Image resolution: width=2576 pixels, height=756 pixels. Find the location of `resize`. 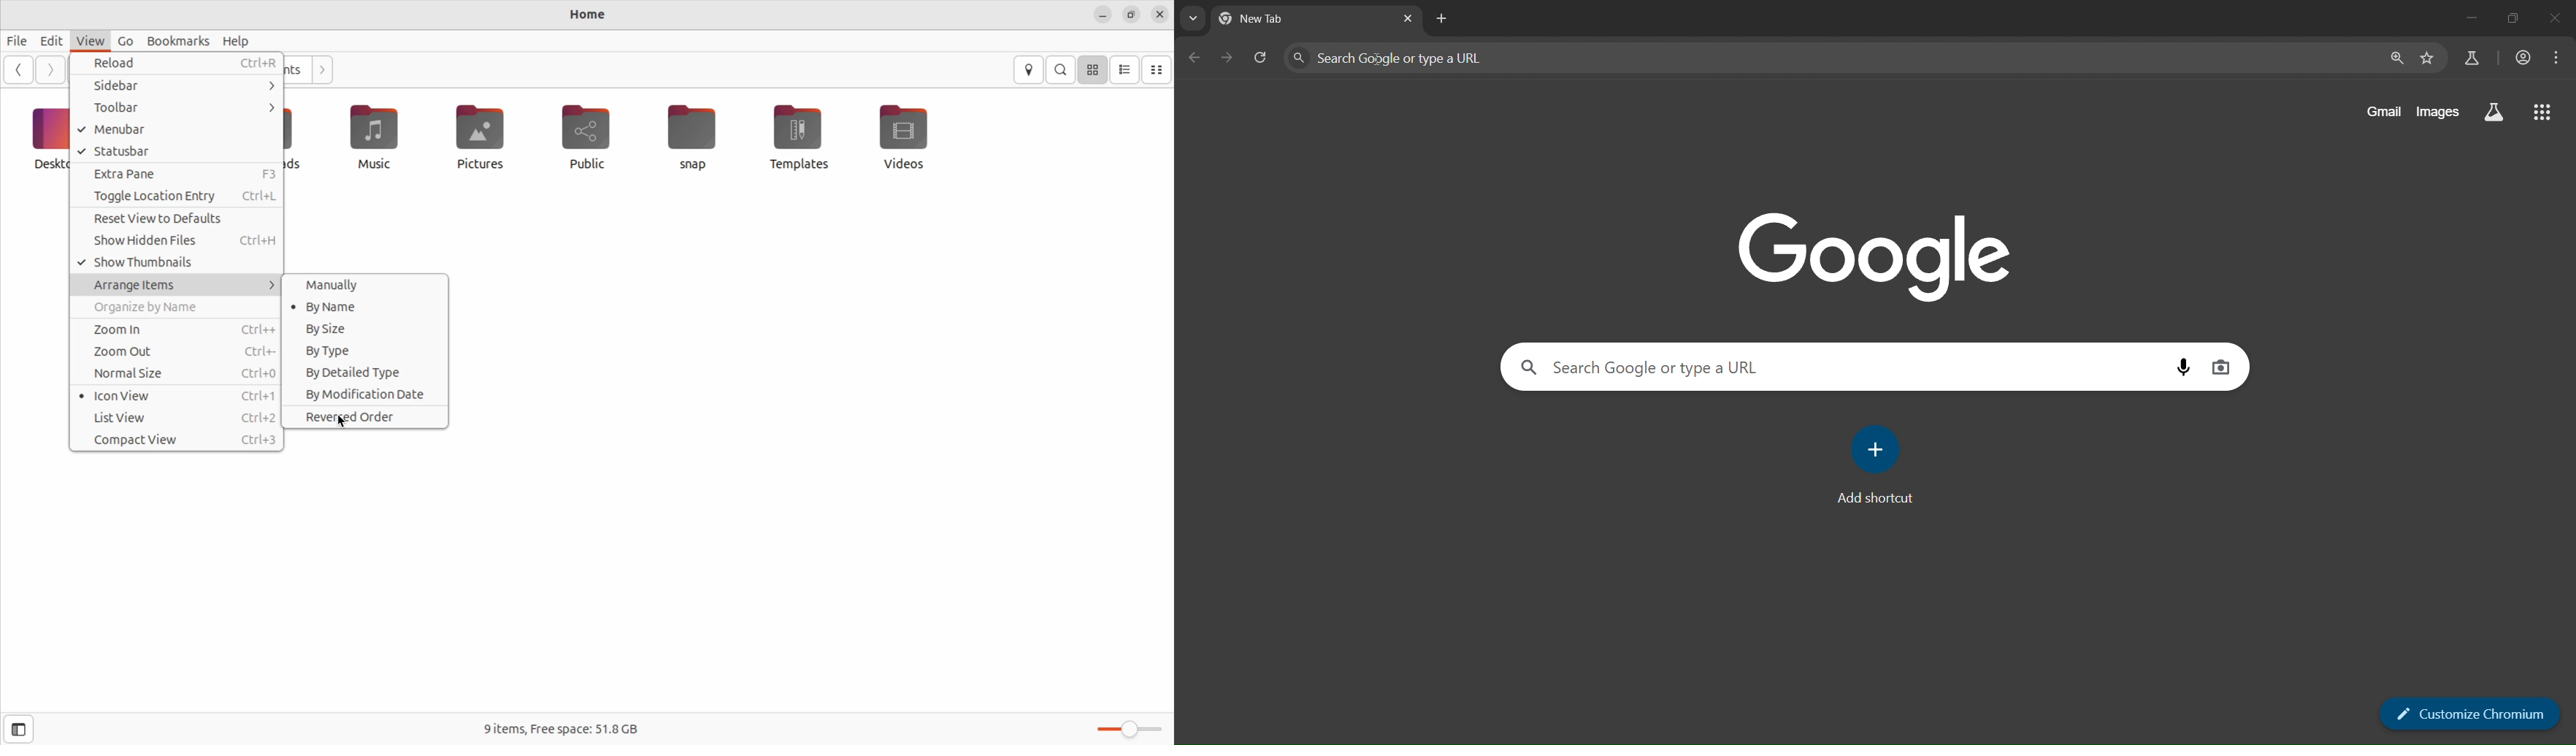

resize is located at coordinates (1132, 15).